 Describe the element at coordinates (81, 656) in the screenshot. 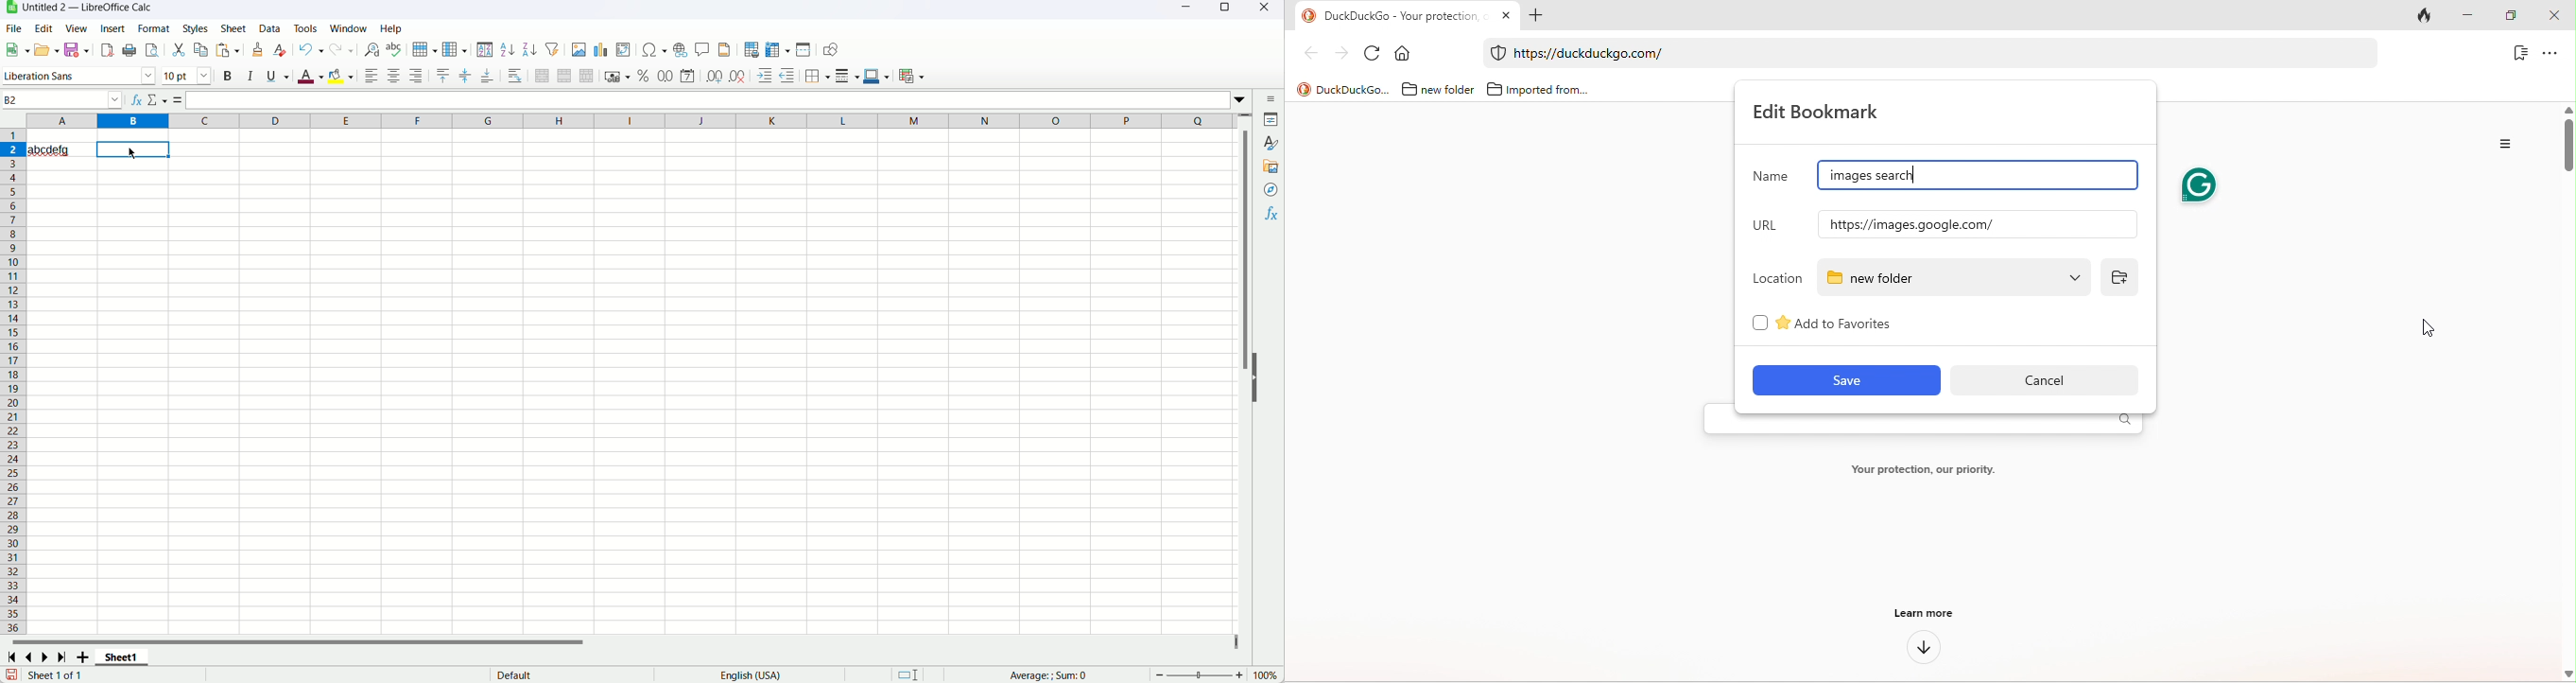

I see `add sheets` at that location.